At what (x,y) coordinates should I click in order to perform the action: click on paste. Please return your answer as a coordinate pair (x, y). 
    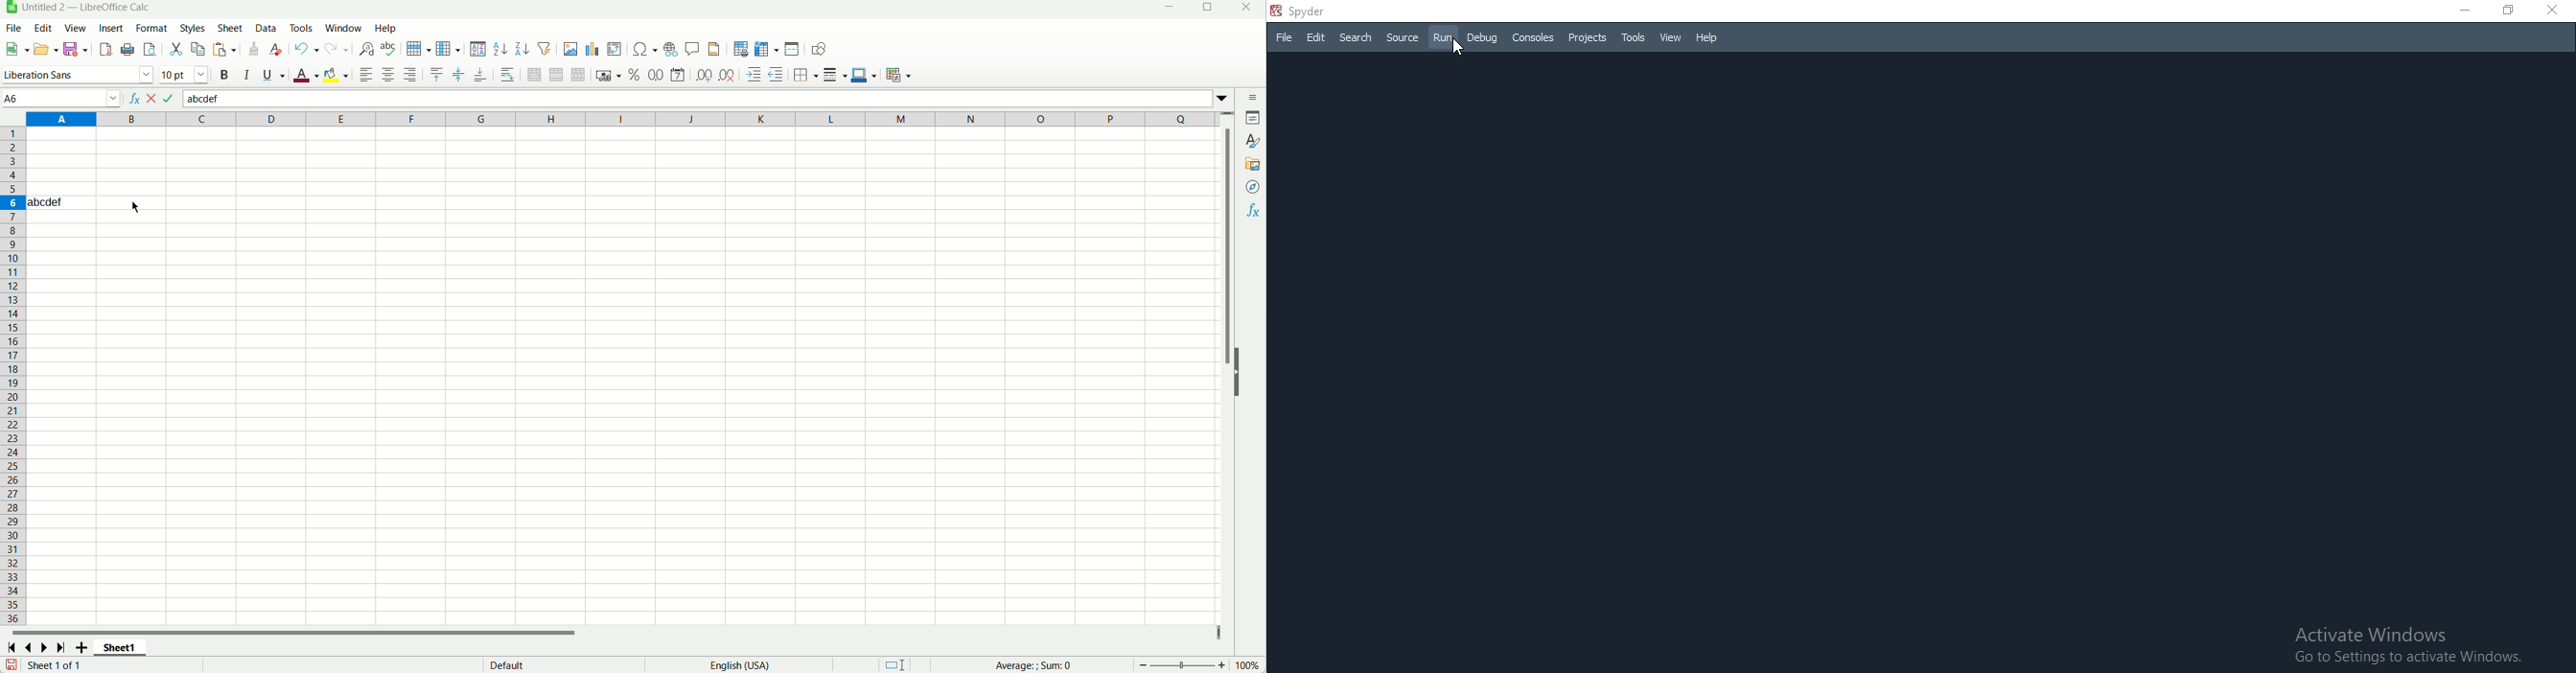
    Looking at the image, I should click on (224, 49).